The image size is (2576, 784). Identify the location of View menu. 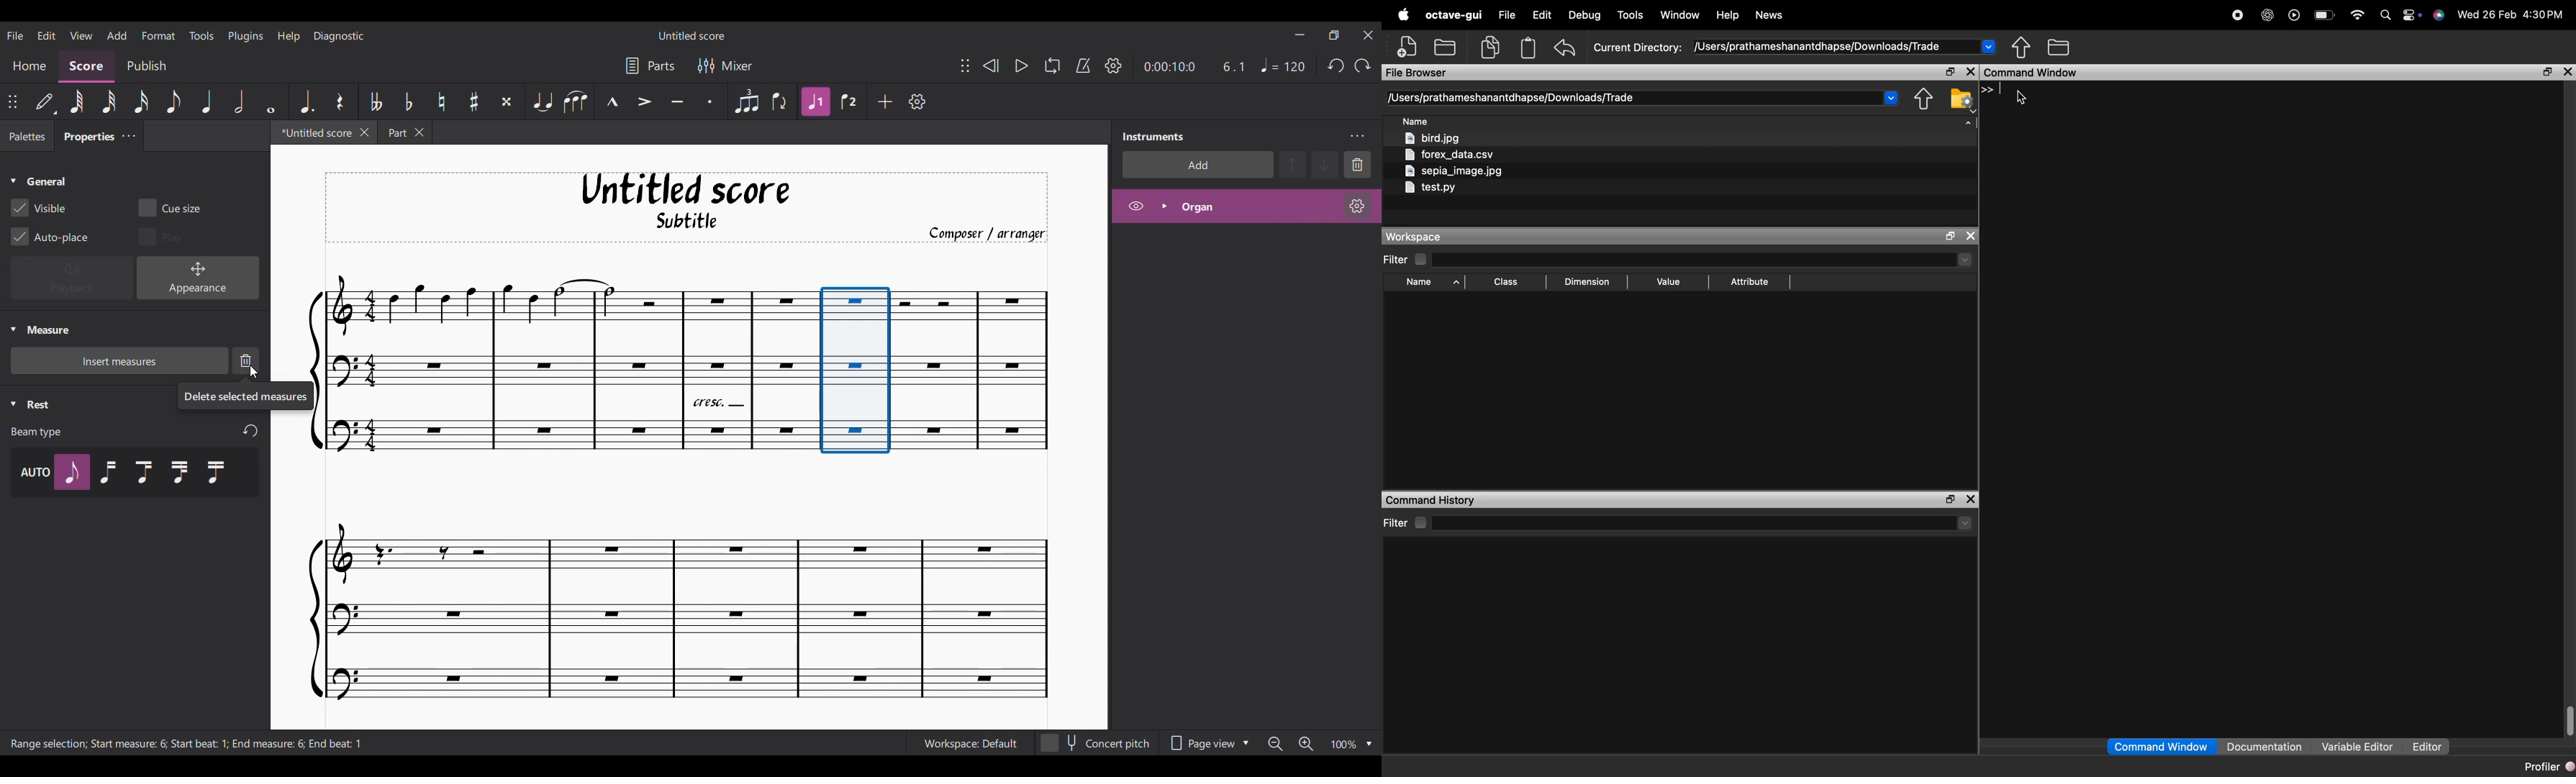
(82, 35).